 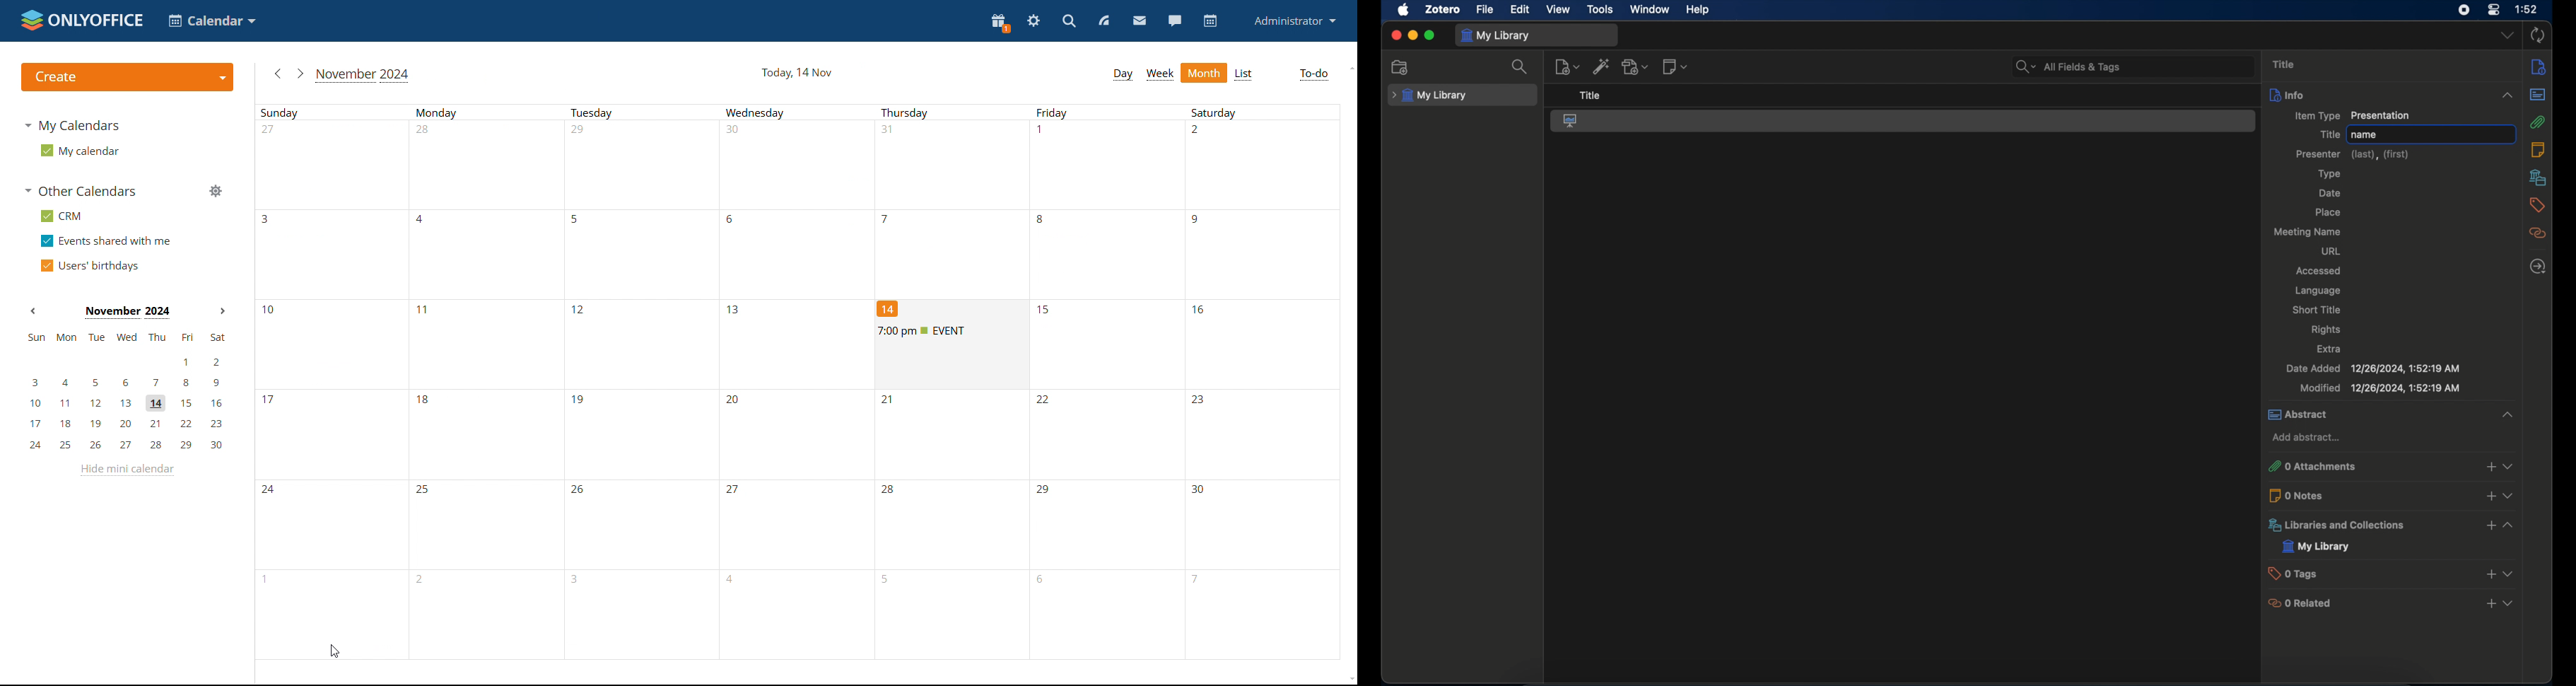 I want to click on other calendars, so click(x=81, y=191).